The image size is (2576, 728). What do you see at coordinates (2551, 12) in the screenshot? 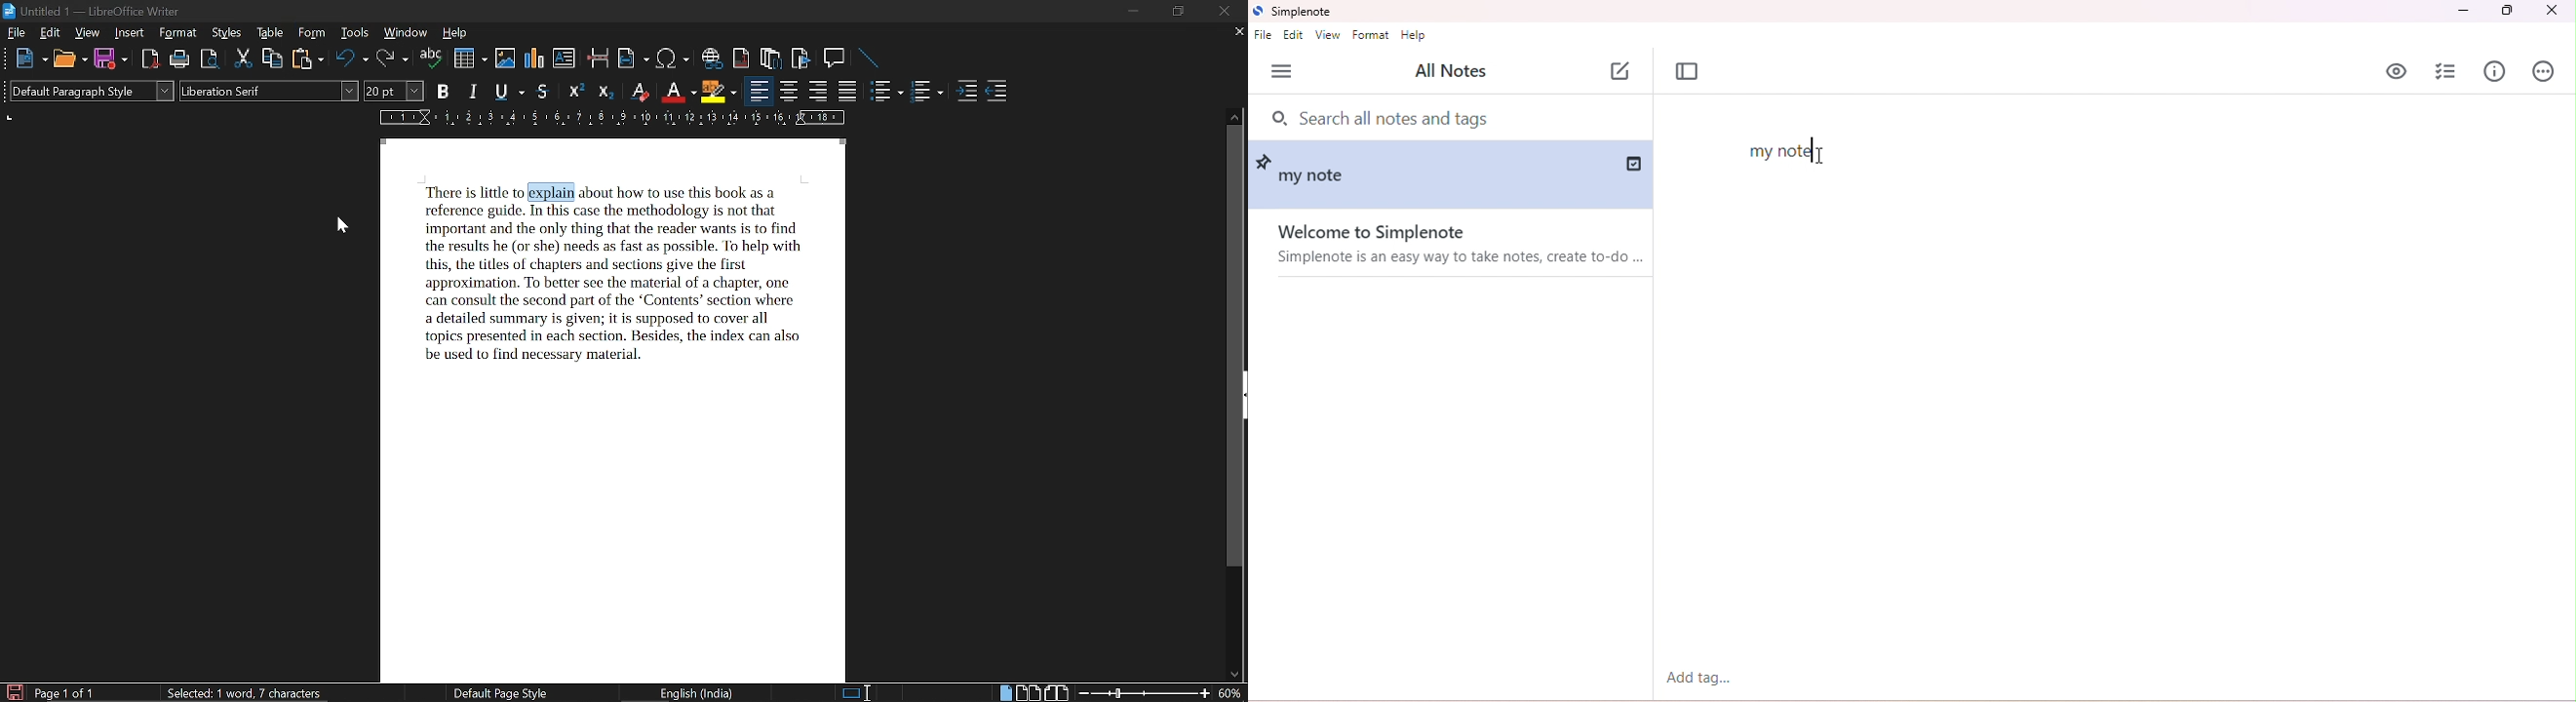
I see `close` at bounding box center [2551, 12].